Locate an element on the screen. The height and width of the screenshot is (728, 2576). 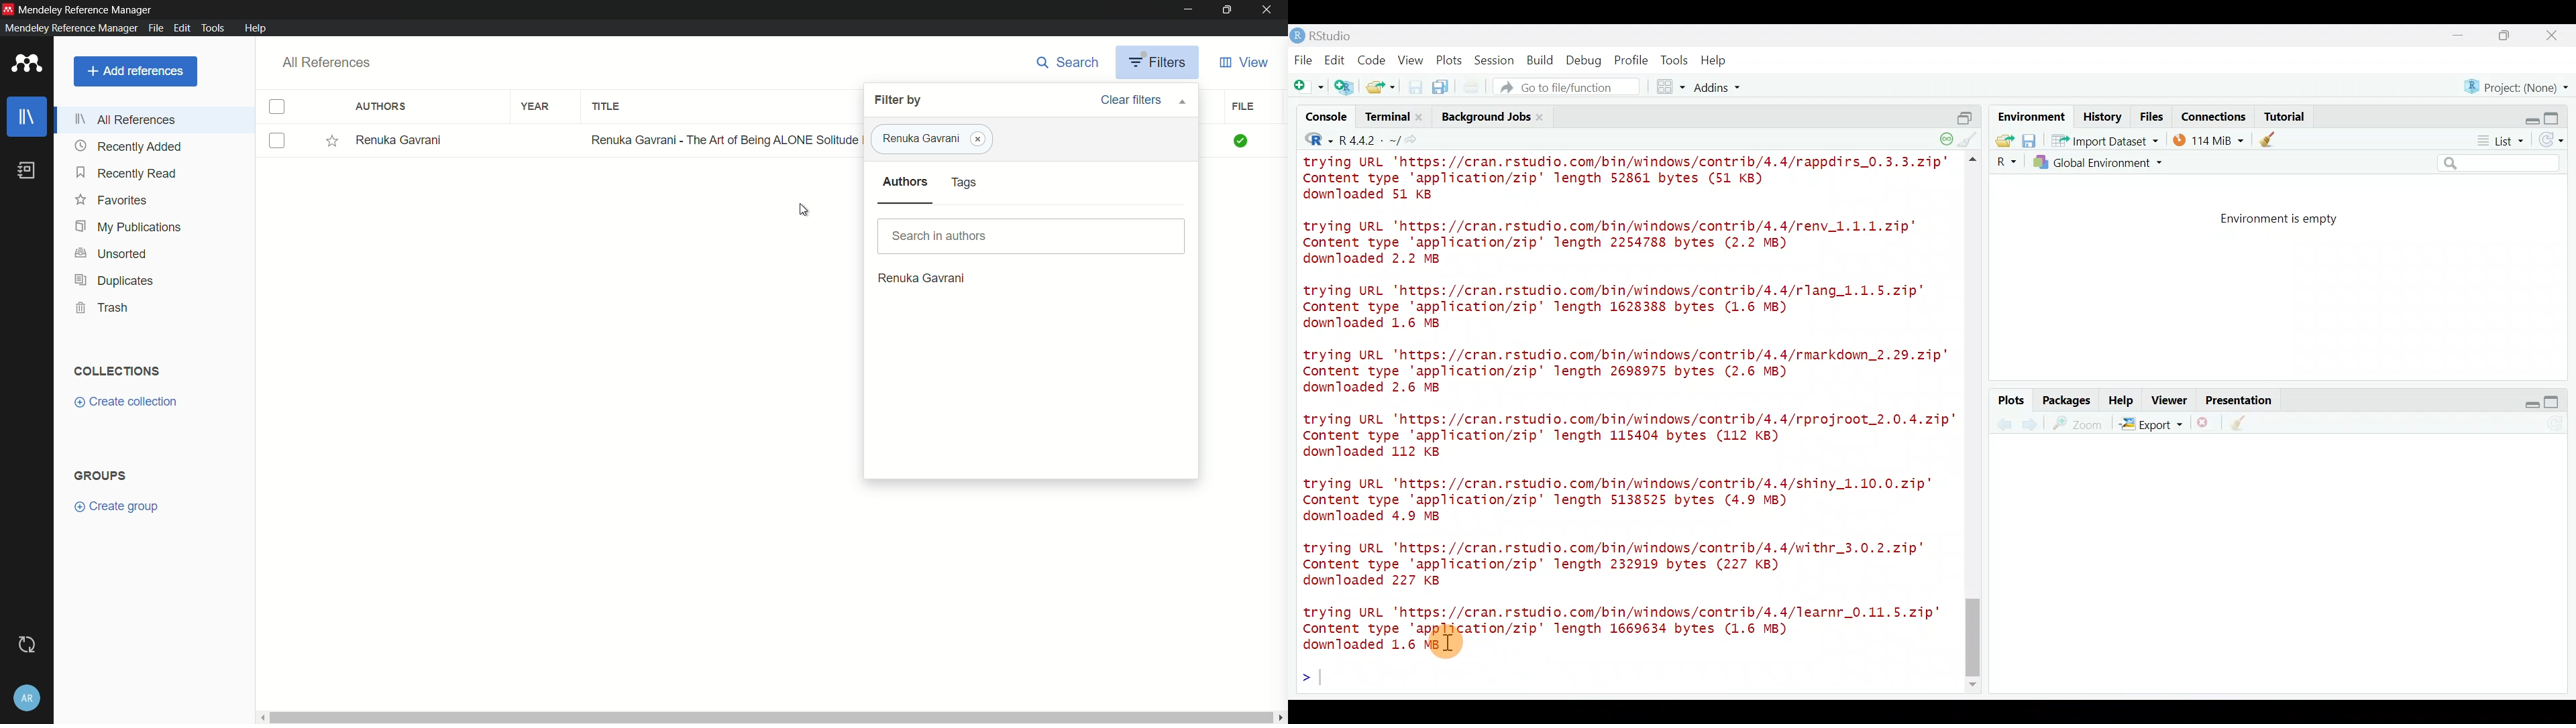
Presentation is located at coordinates (2241, 401).